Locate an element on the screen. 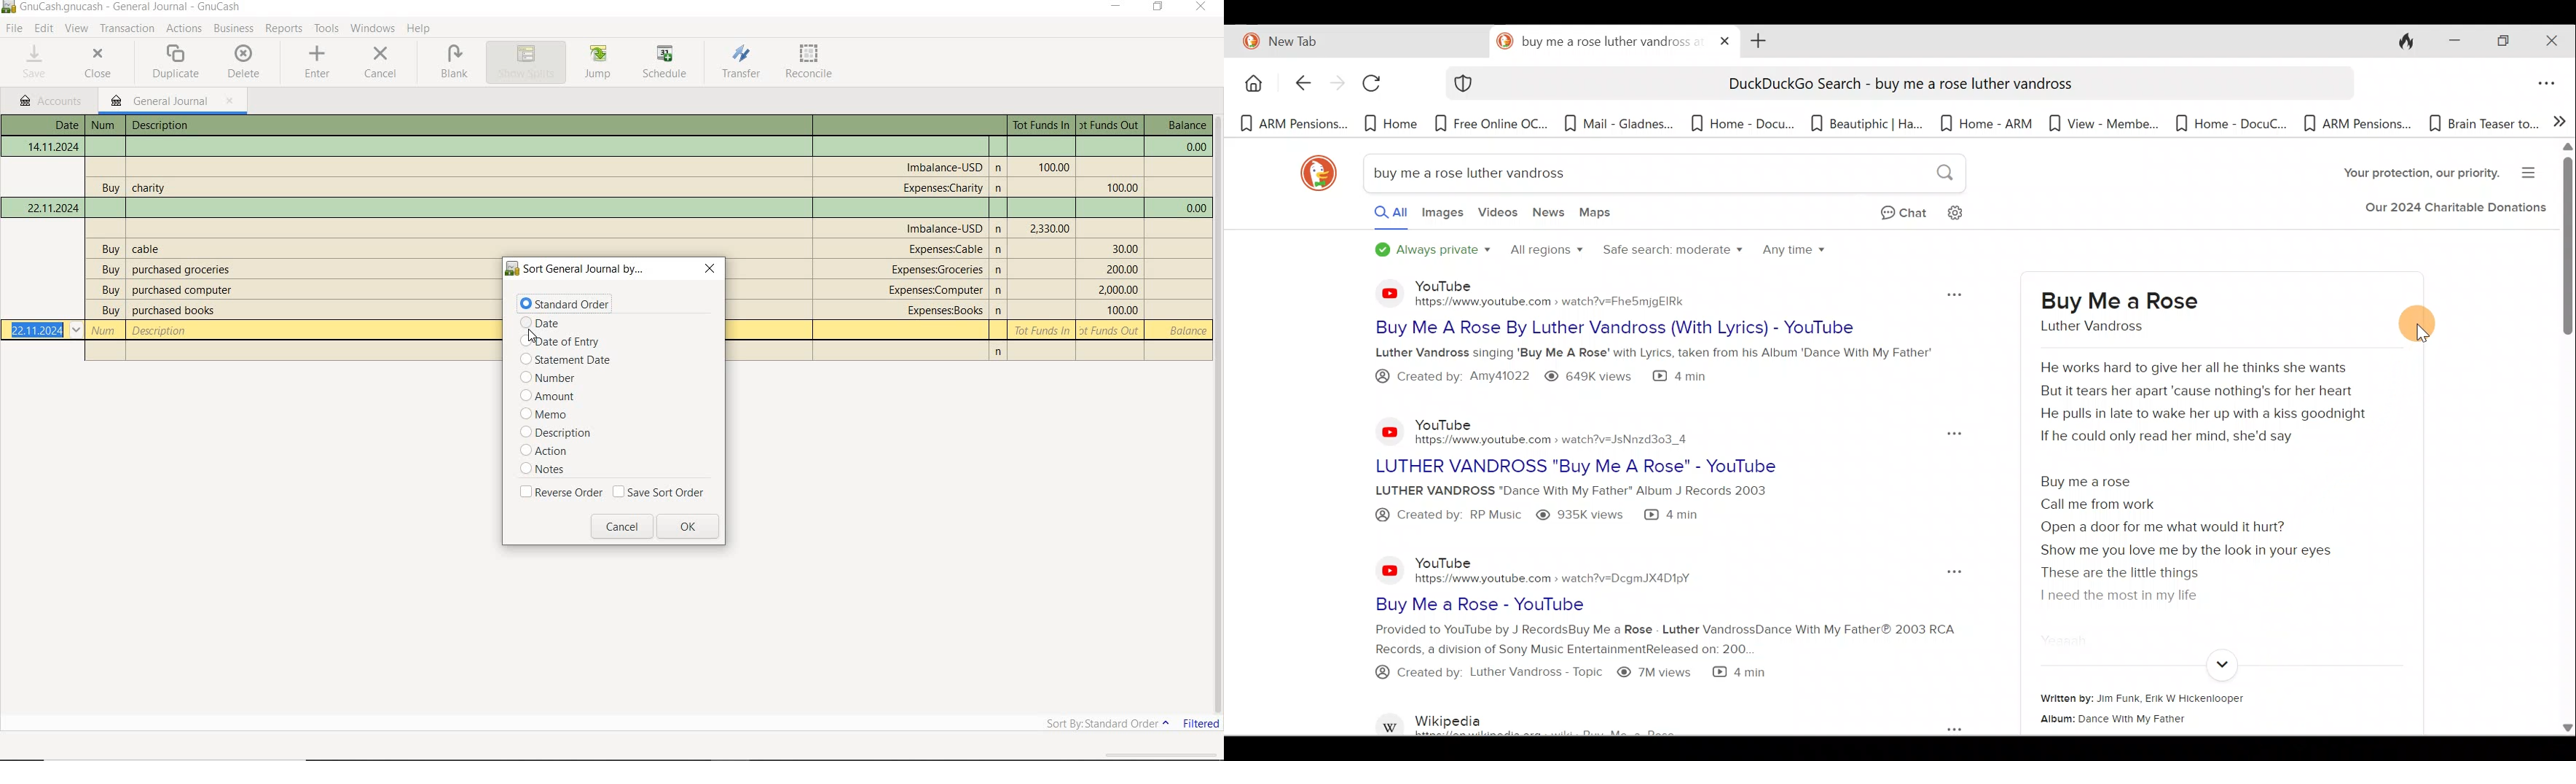 This screenshot has height=784, width=2576. Minimize is located at coordinates (2450, 42).